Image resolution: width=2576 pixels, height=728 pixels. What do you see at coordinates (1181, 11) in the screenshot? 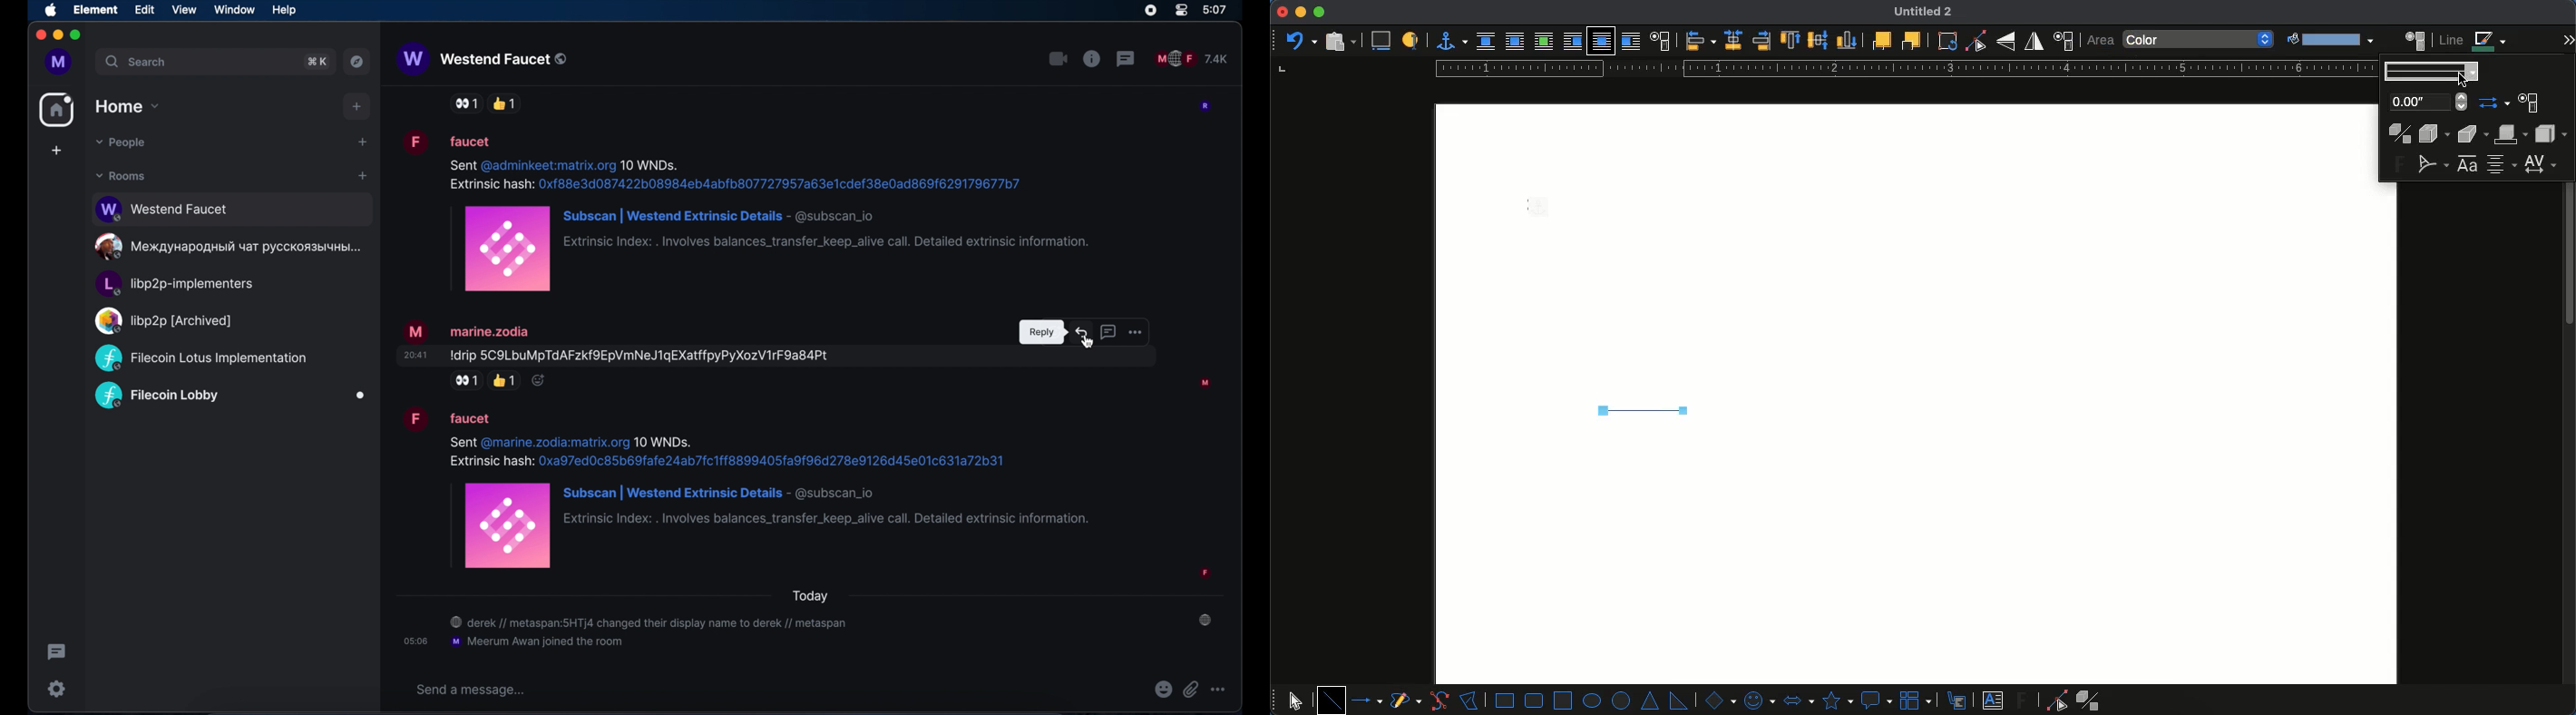
I see `control center` at bounding box center [1181, 11].